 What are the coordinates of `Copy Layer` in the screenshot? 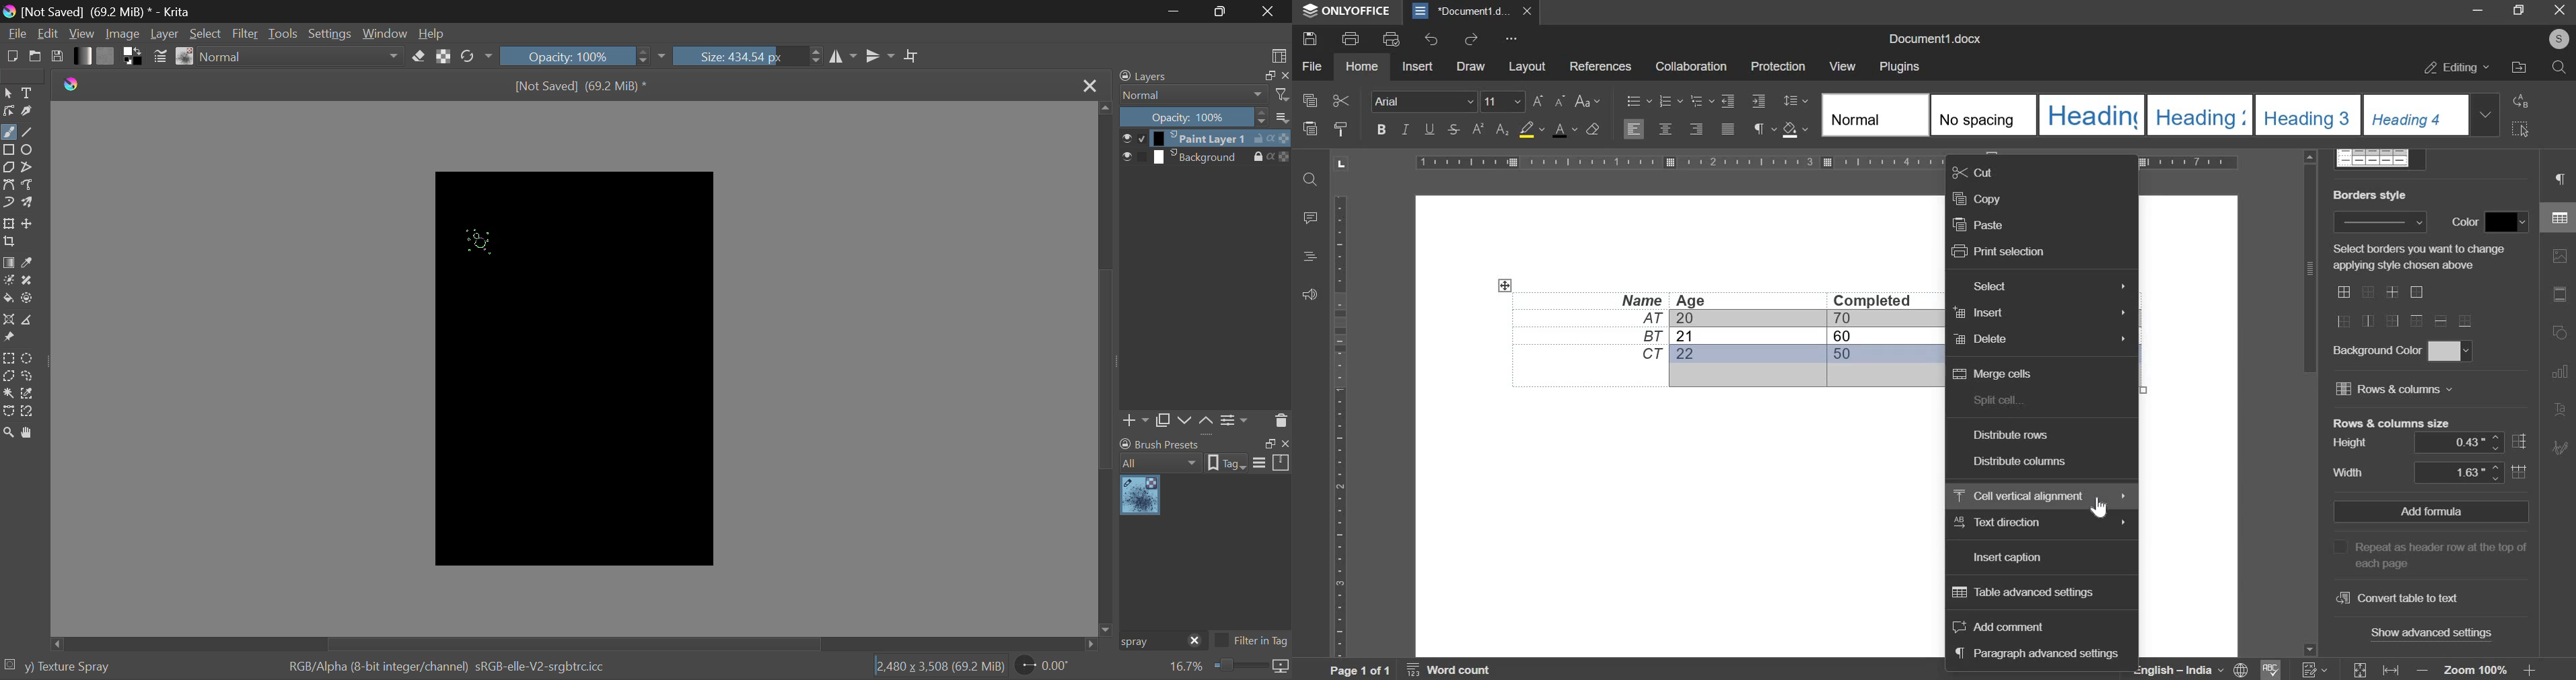 It's located at (1163, 422).